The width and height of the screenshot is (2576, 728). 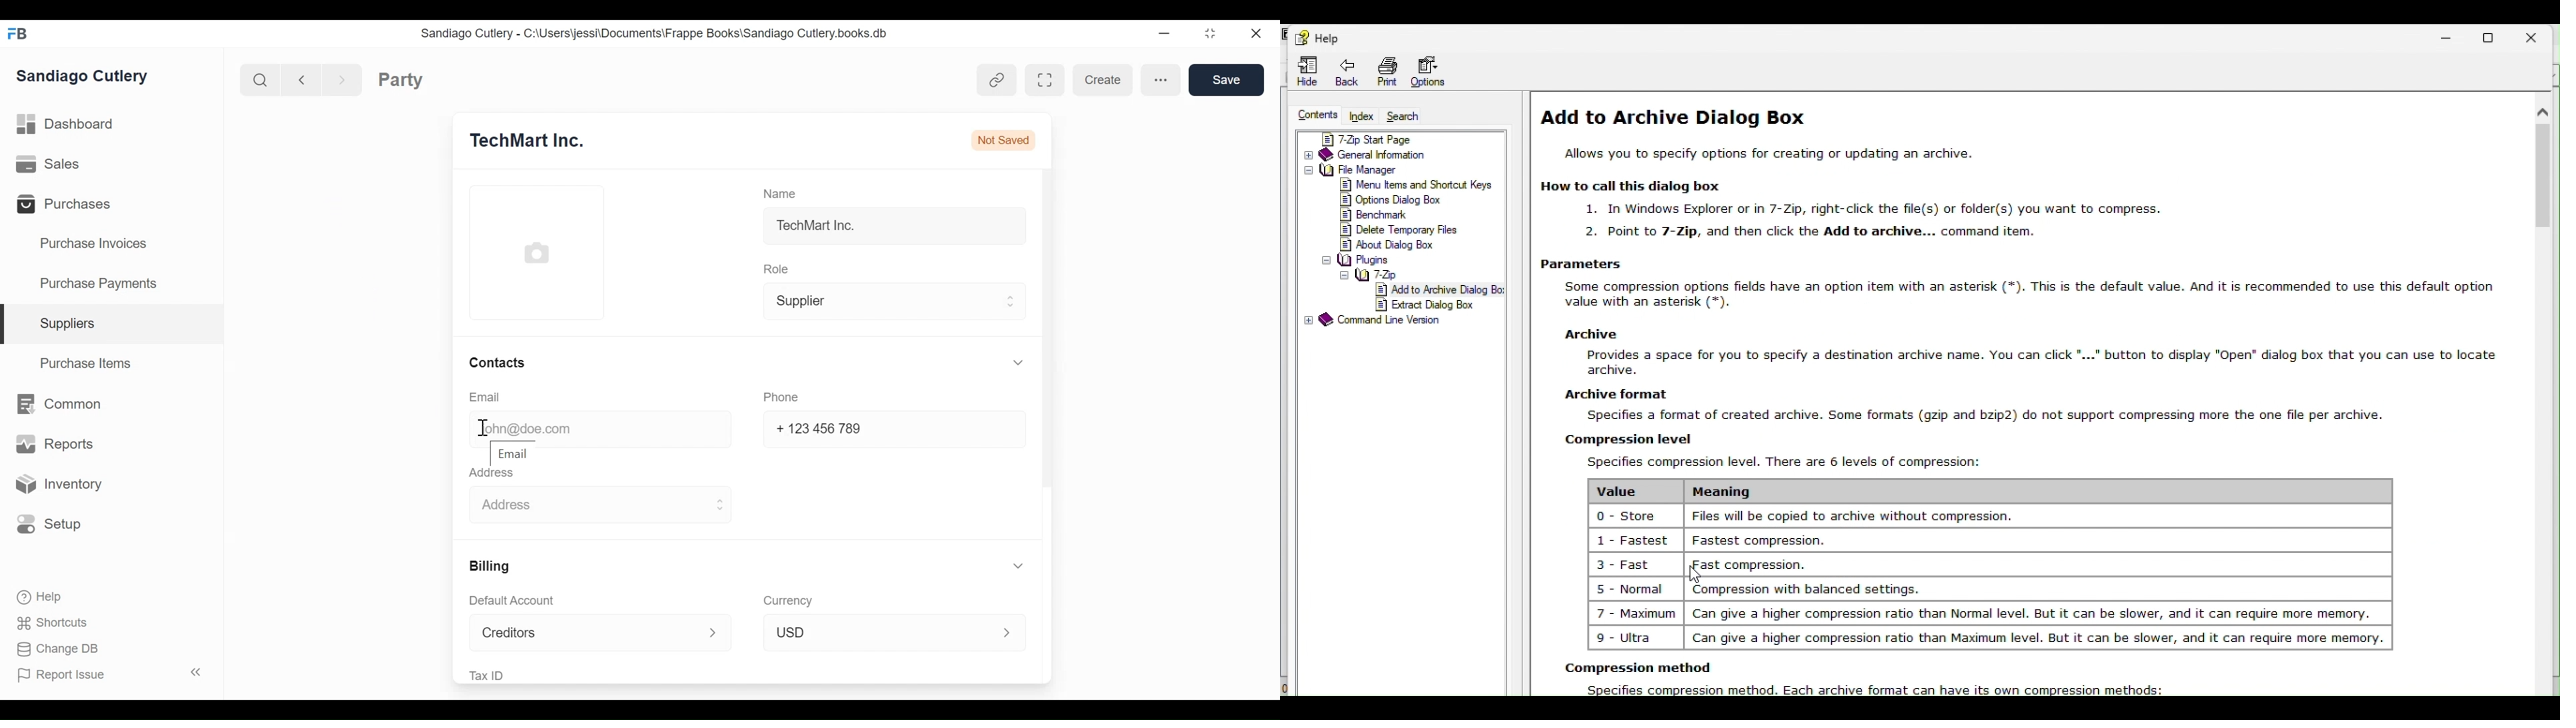 What do you see at coordinates (53, 623) in the screenshot?
I see `Shortcuts.` at bounding box center [53, 623].